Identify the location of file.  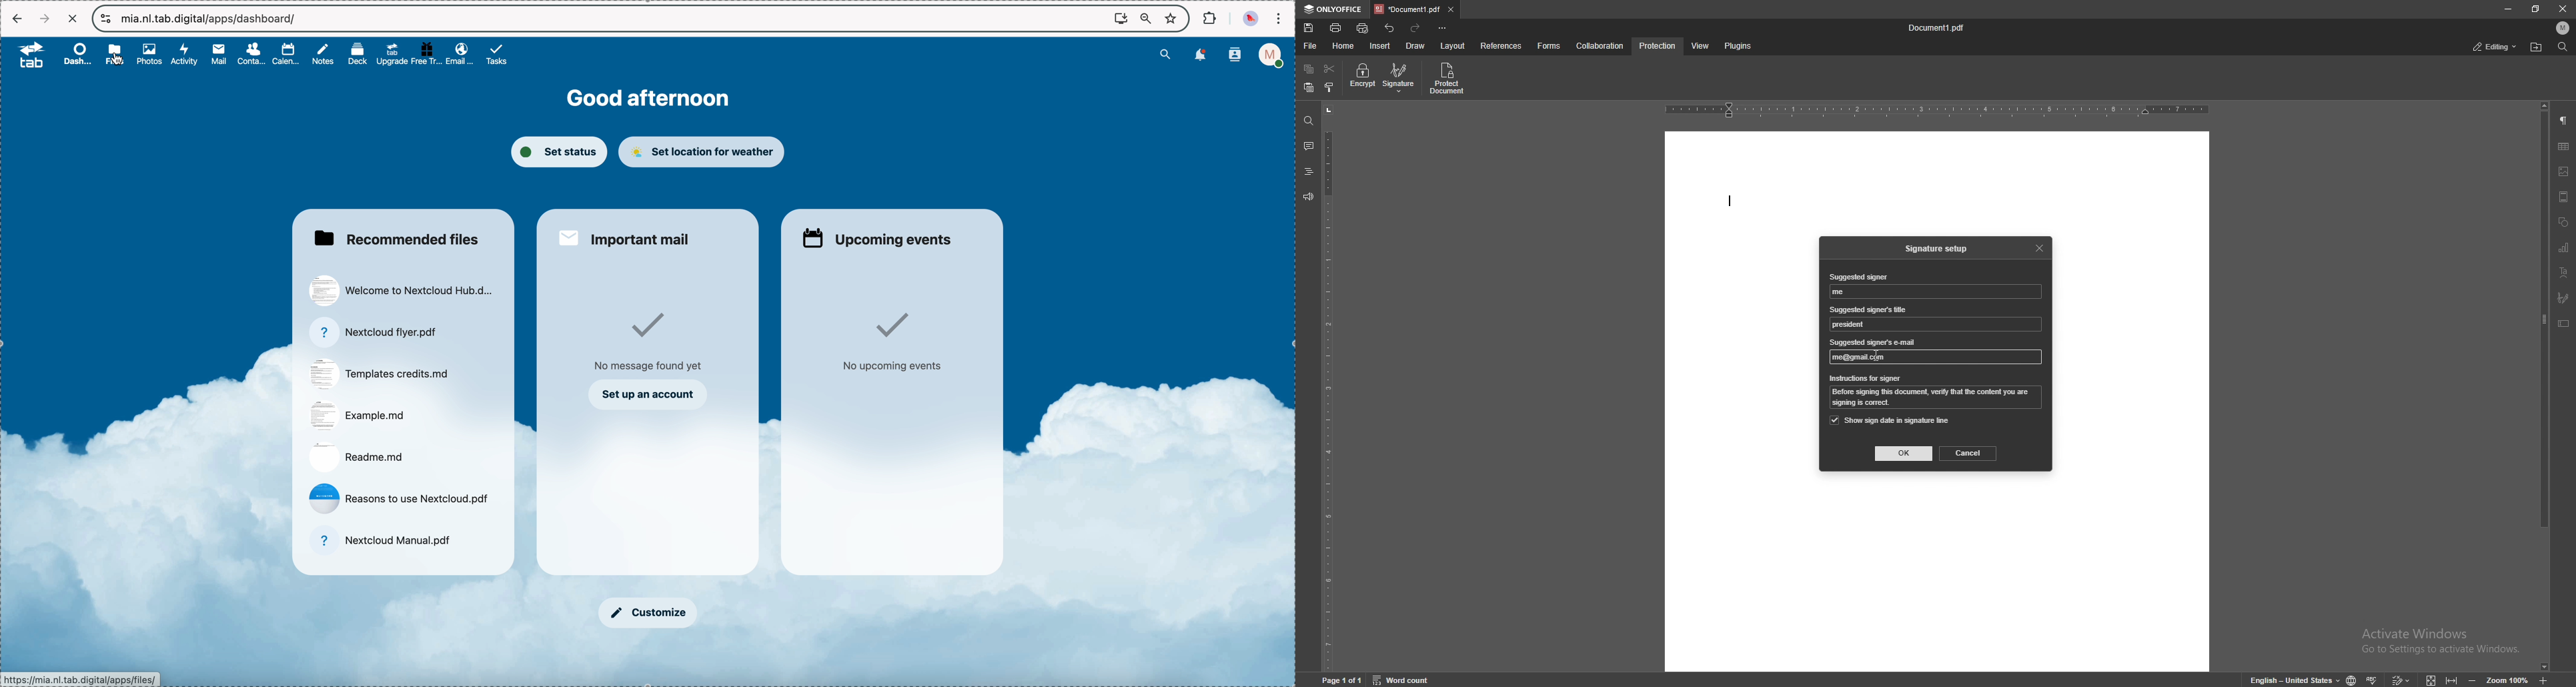
(374, 332).